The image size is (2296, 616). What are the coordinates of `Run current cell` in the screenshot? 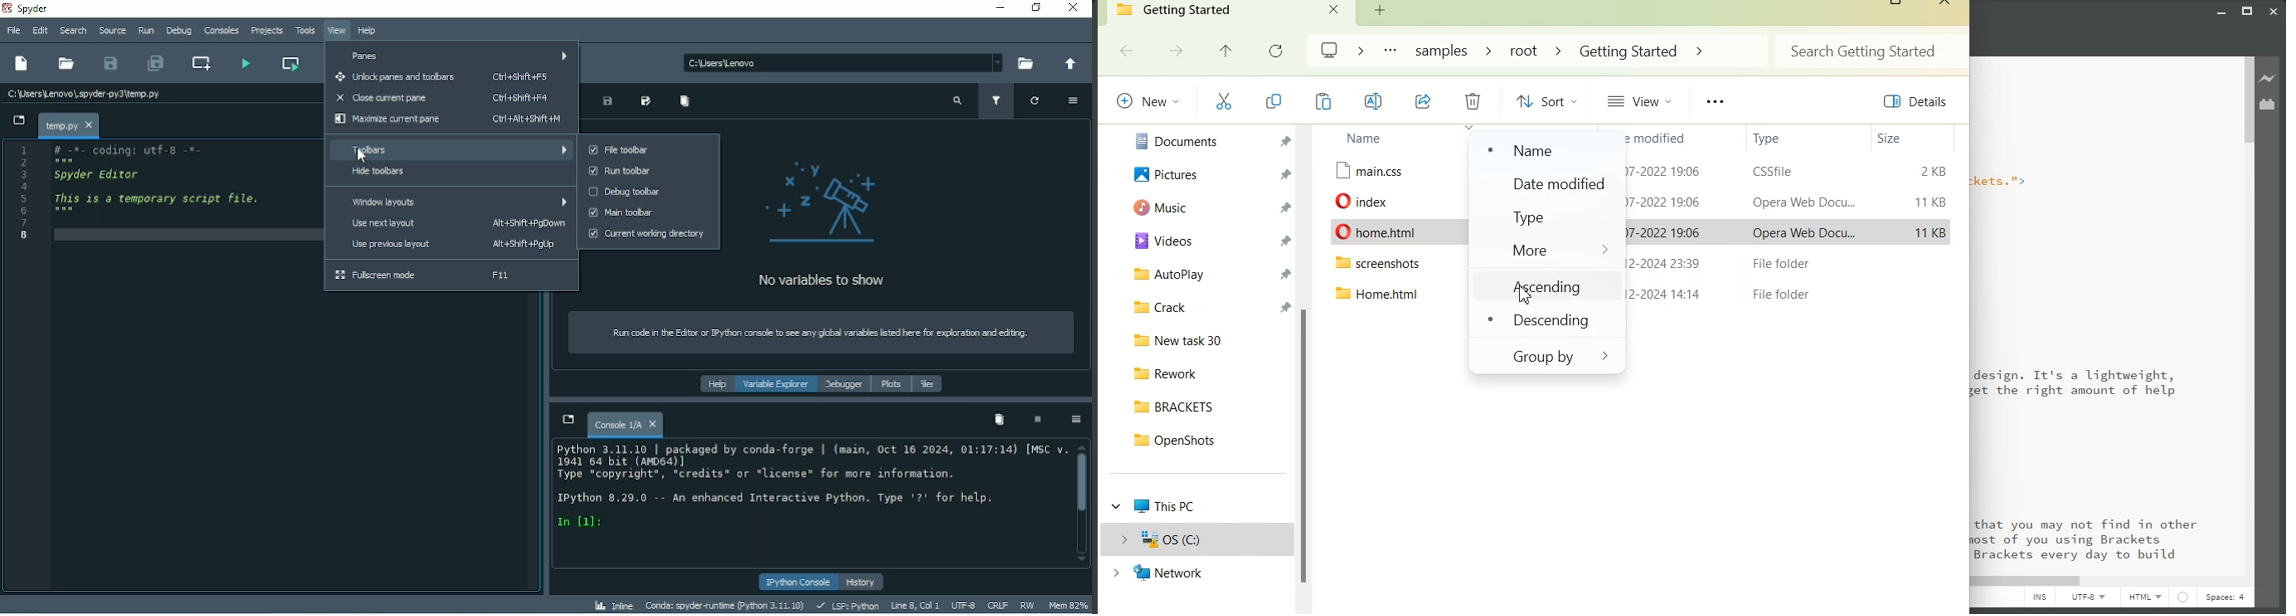 It's located at (292, 63).